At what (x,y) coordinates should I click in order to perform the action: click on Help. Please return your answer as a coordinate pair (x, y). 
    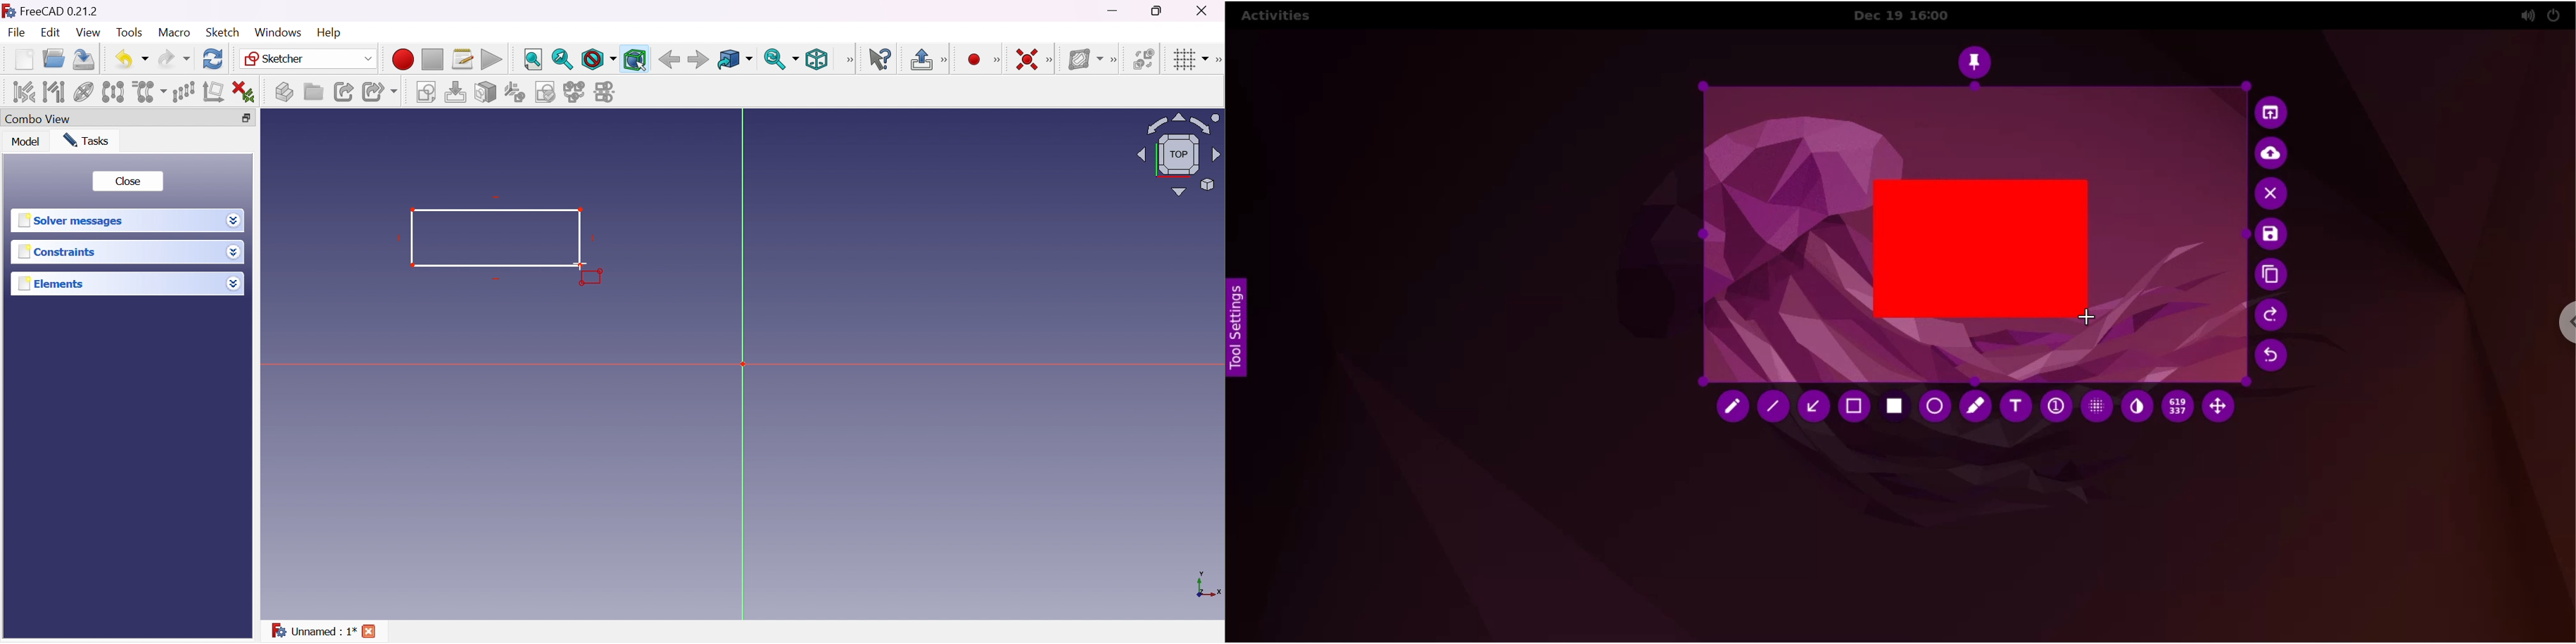
    Looking at the image, I should click on (331, 33).